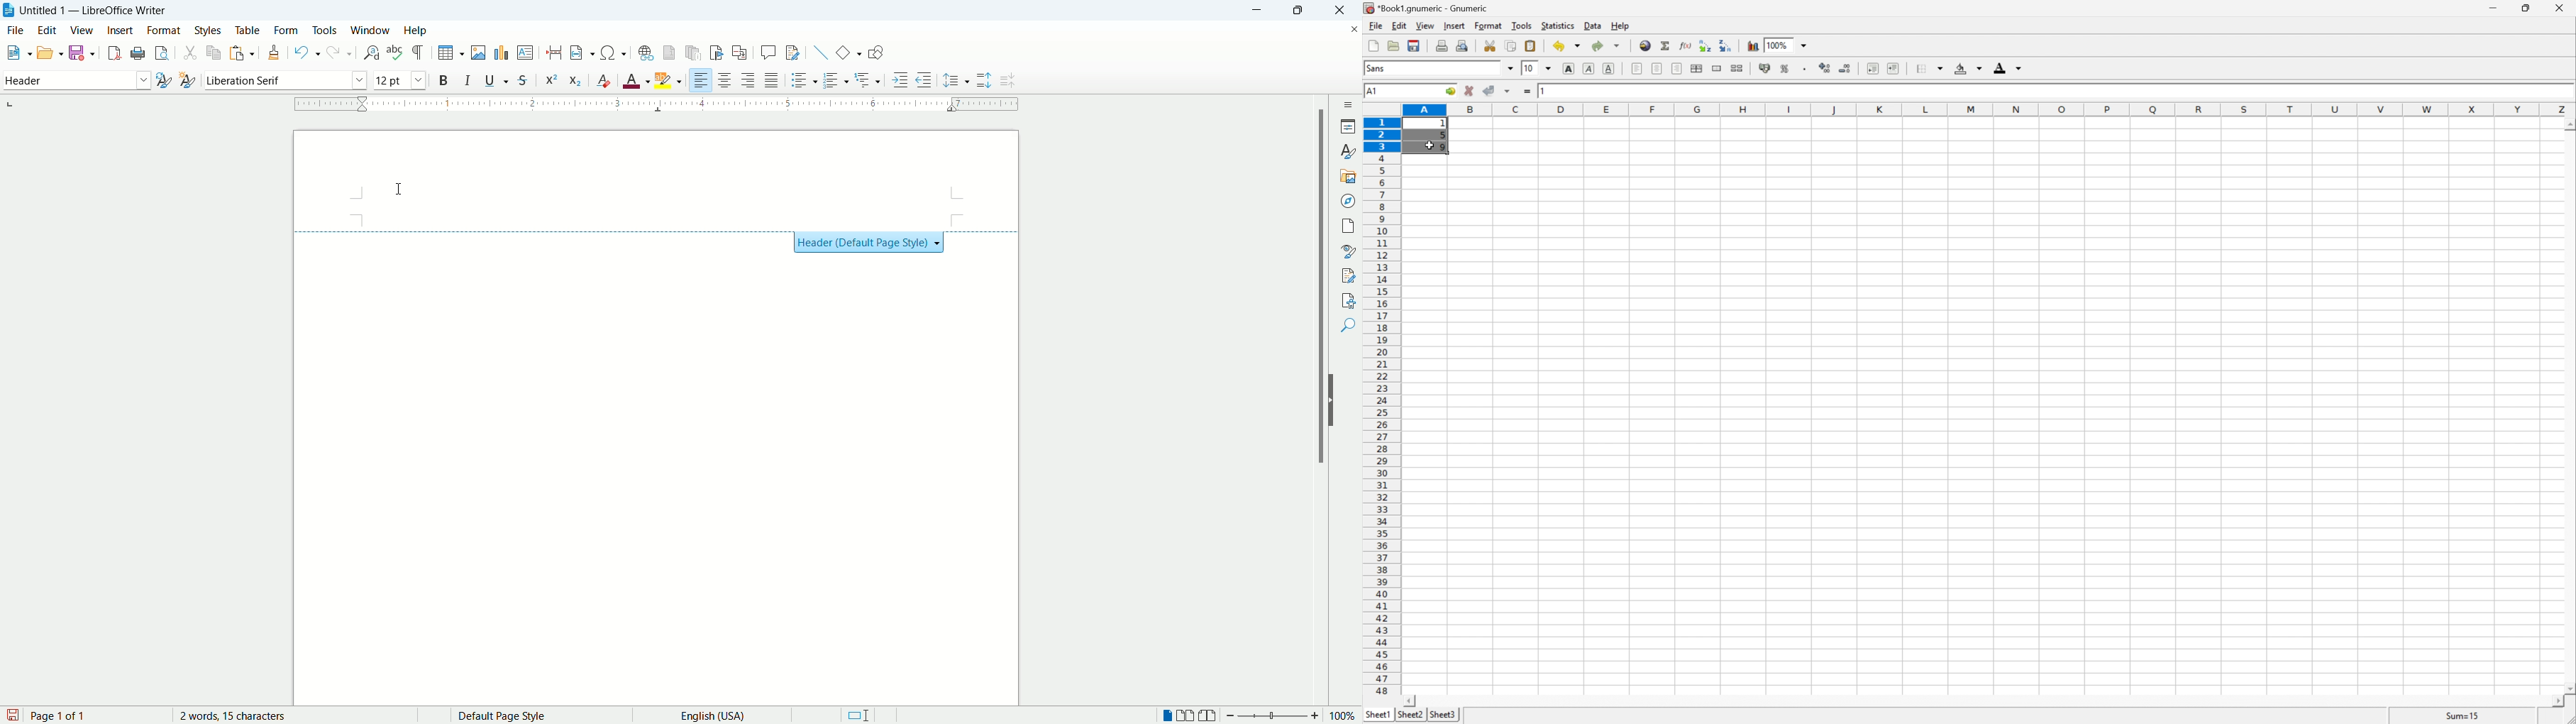 The height and width of the screenshot is (728, 2576). What do you see at coordinates (1752, 45) in the screenshot?
I see `insert chart` at bounding box center [1752, 45].